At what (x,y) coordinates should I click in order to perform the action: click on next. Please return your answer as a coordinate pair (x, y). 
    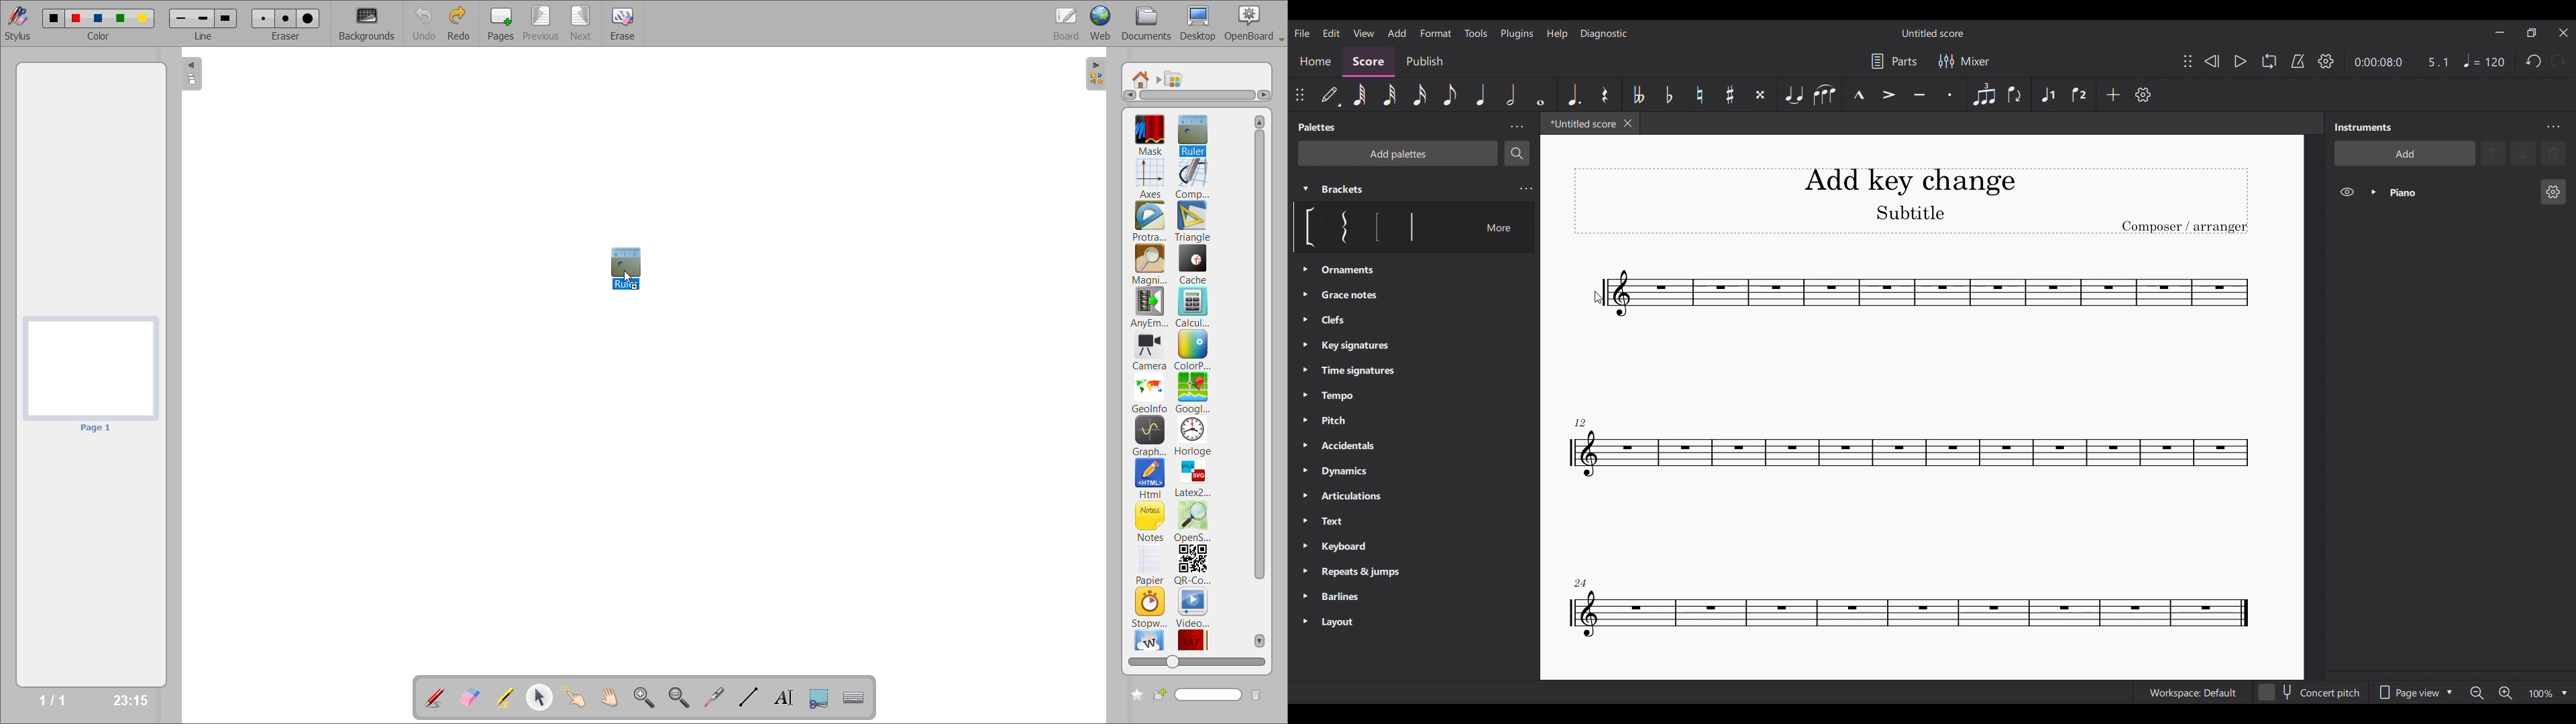
    Looking at the image, I should click on (583, 21).